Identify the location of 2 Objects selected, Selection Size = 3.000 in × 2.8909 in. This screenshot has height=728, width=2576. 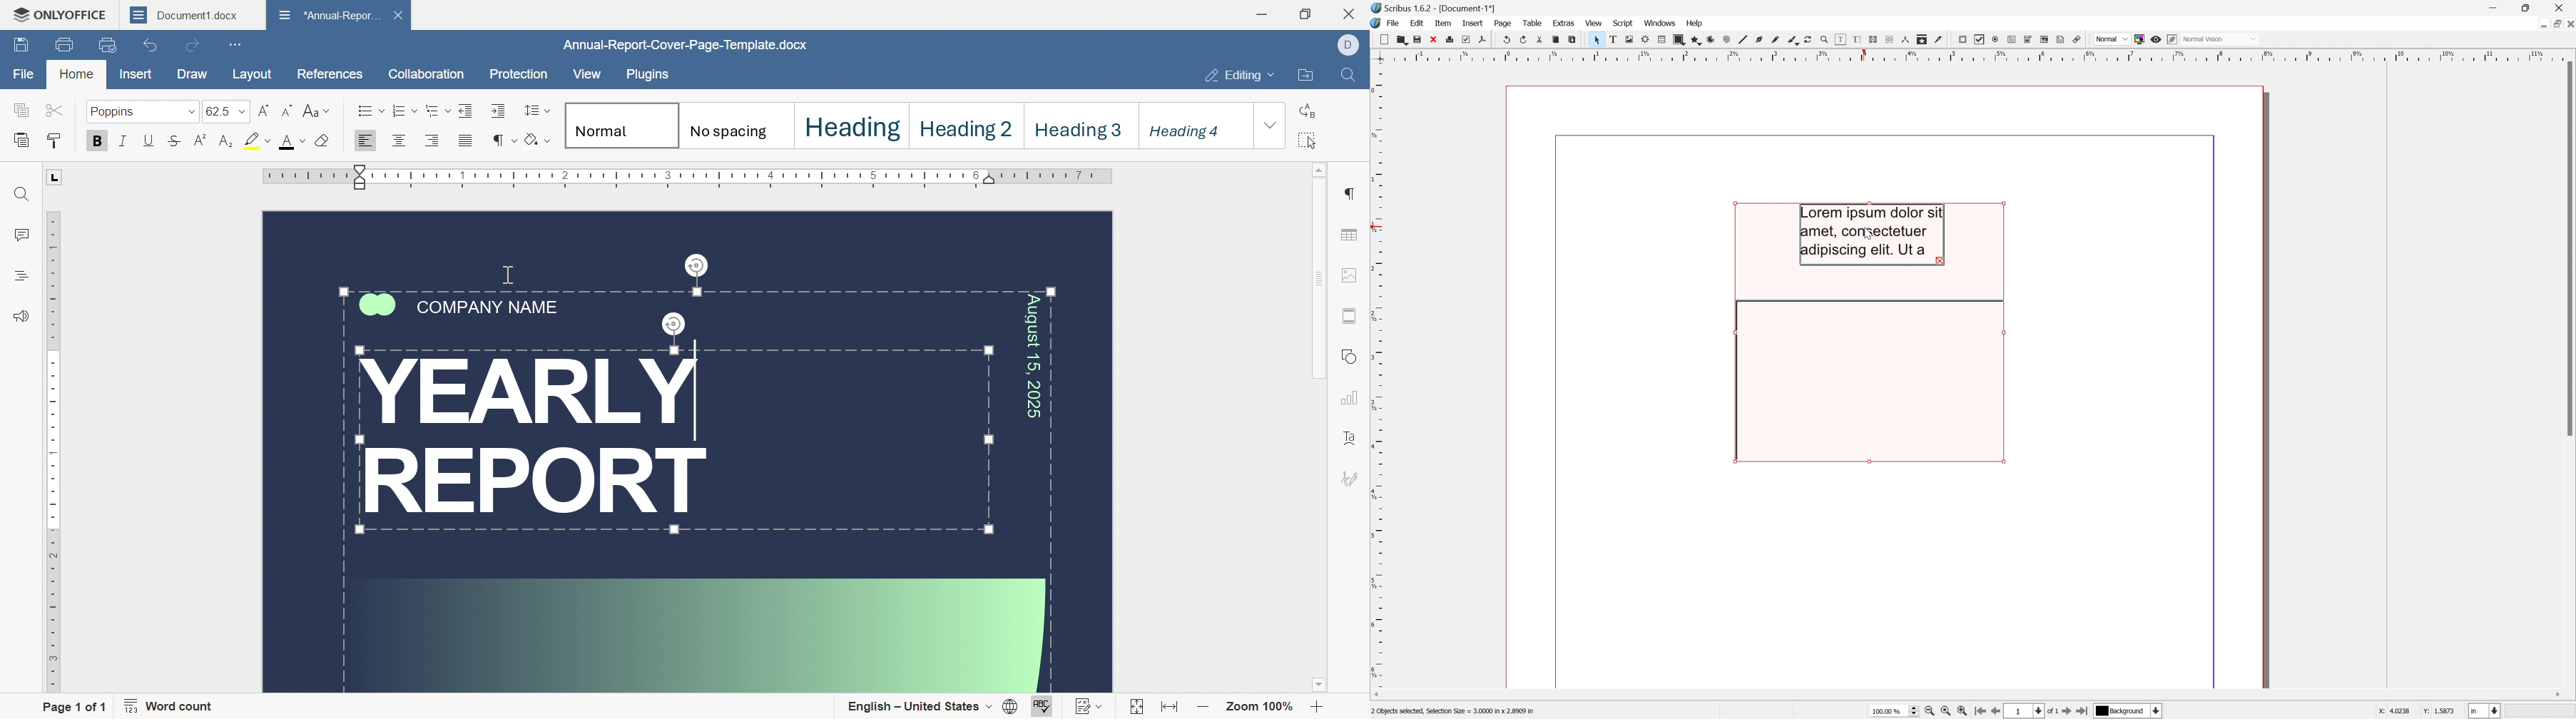
(1454, 712).